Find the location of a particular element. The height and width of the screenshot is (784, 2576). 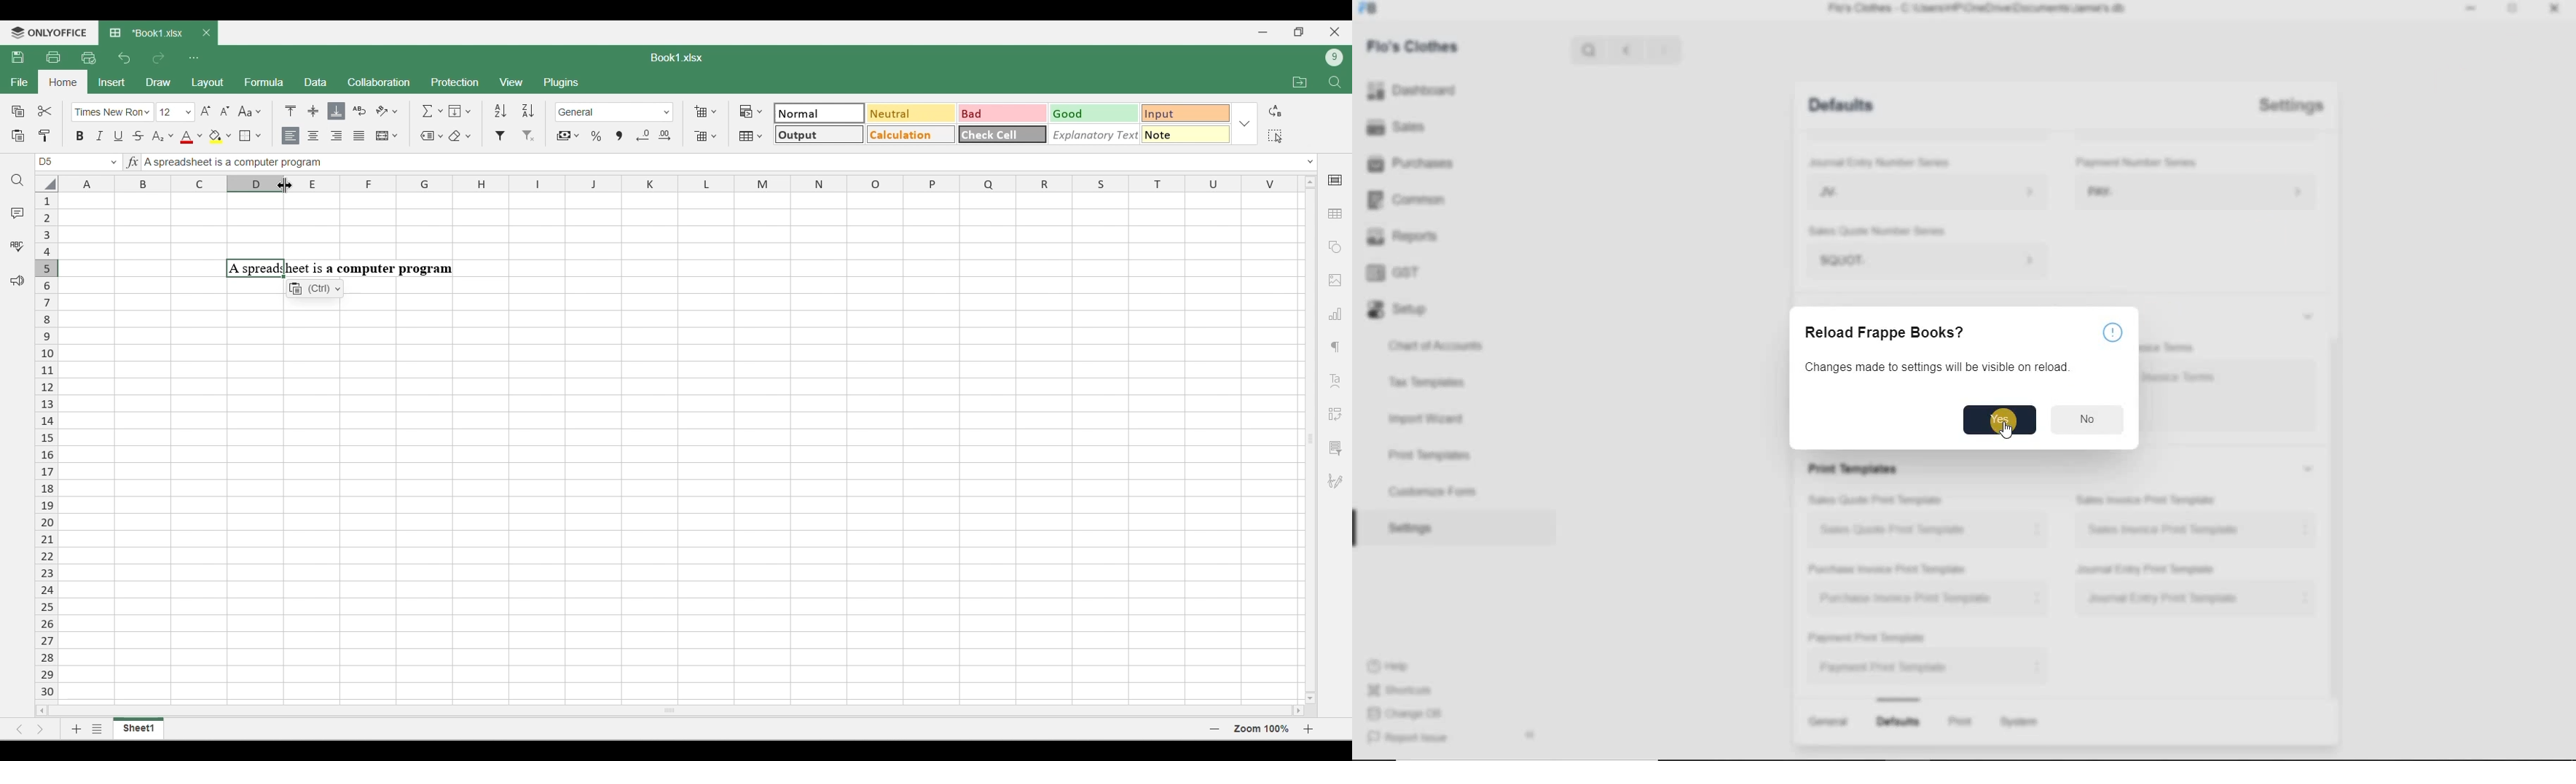

Expand is located at coordinates (2308, 316).